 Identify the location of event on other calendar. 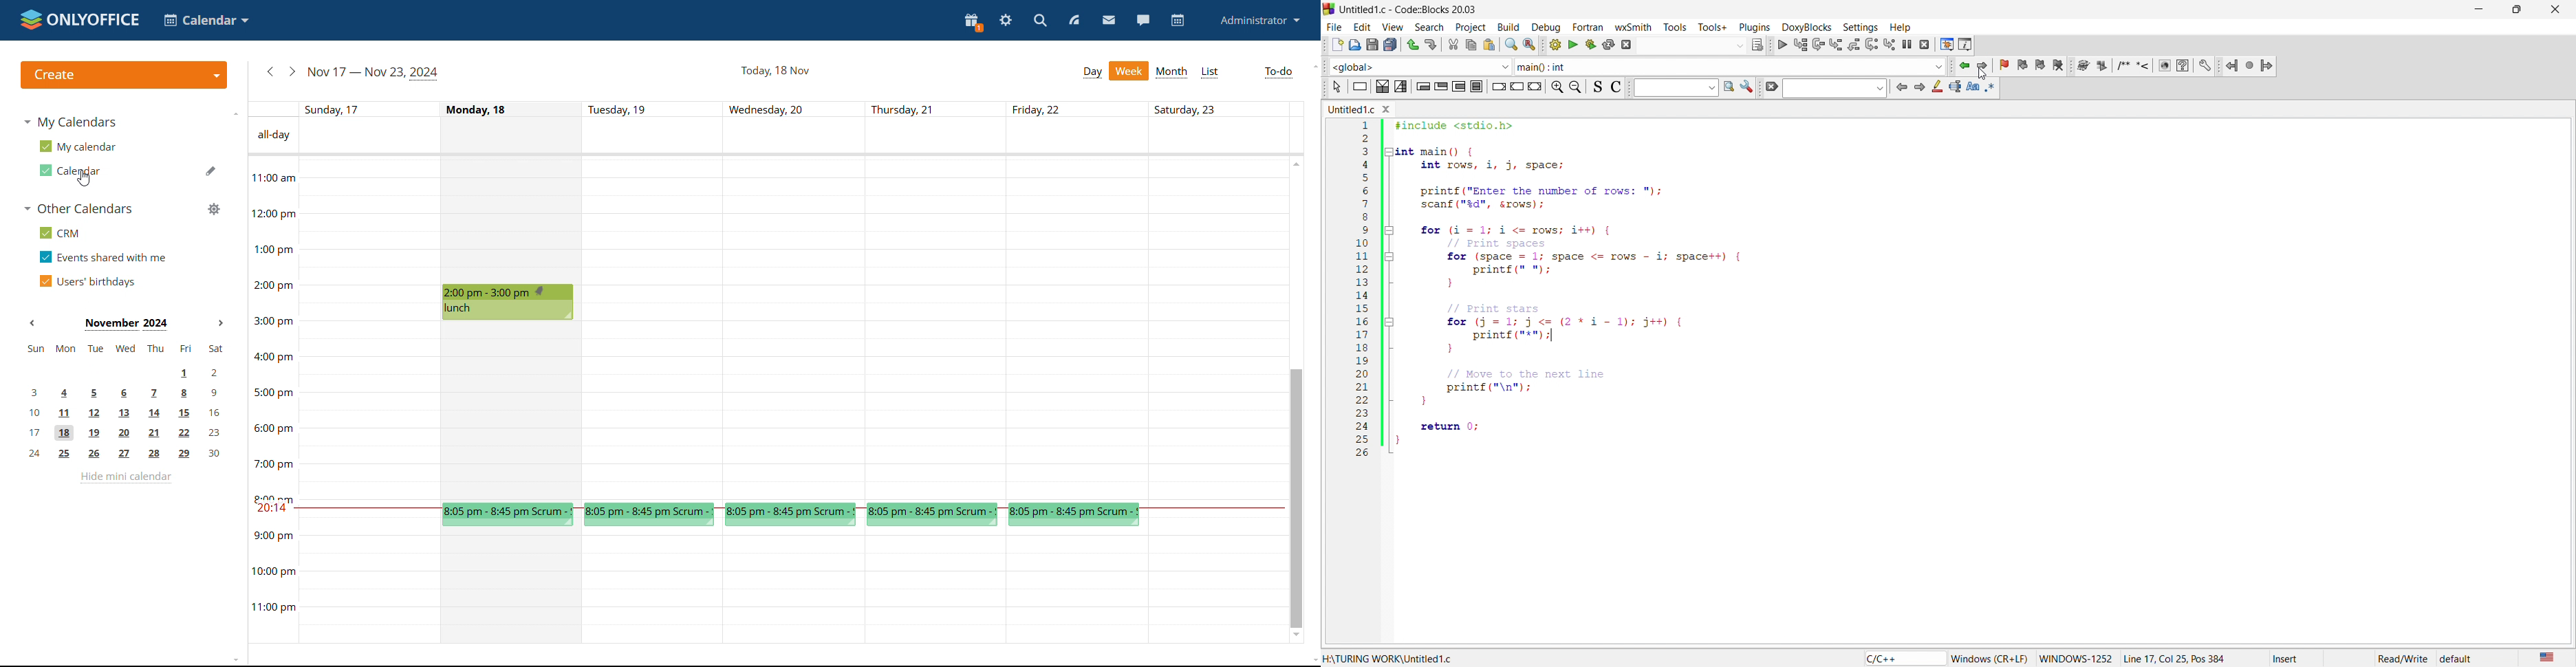
(790, 514).